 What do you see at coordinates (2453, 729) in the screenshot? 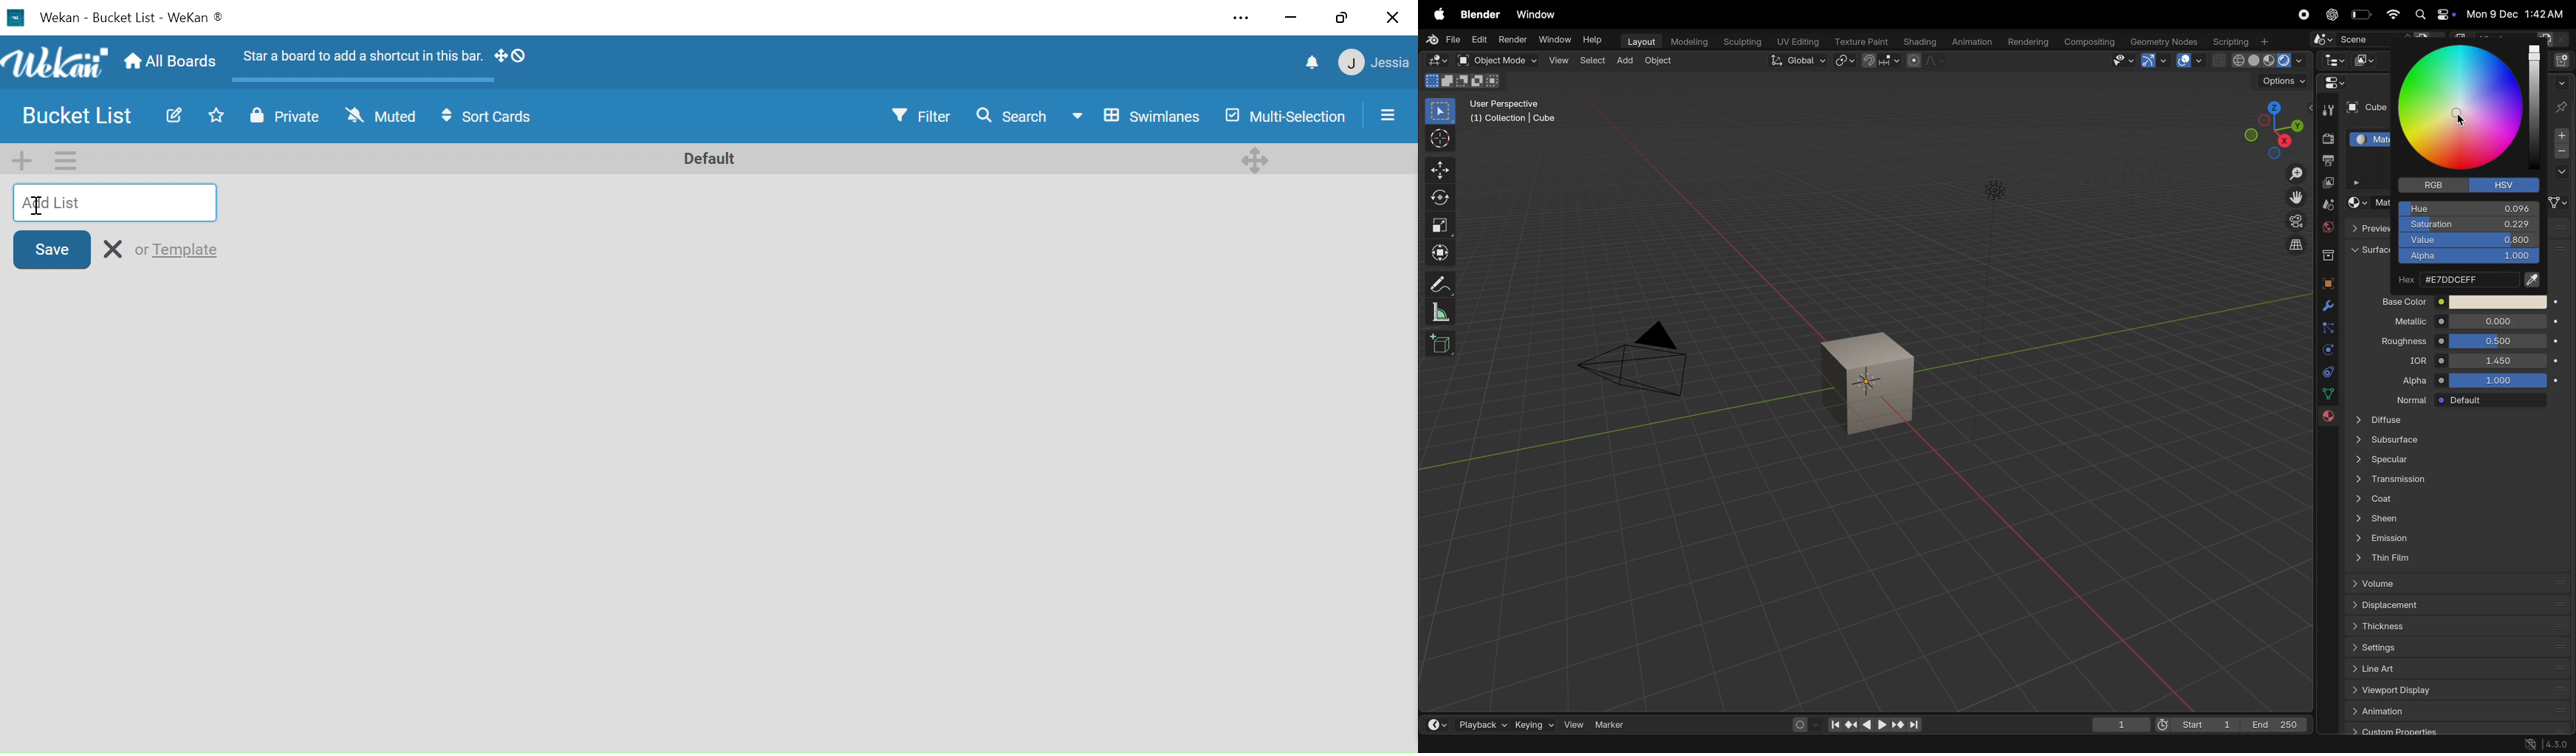
I see `custom properties` at bounding box center [2453, 729].